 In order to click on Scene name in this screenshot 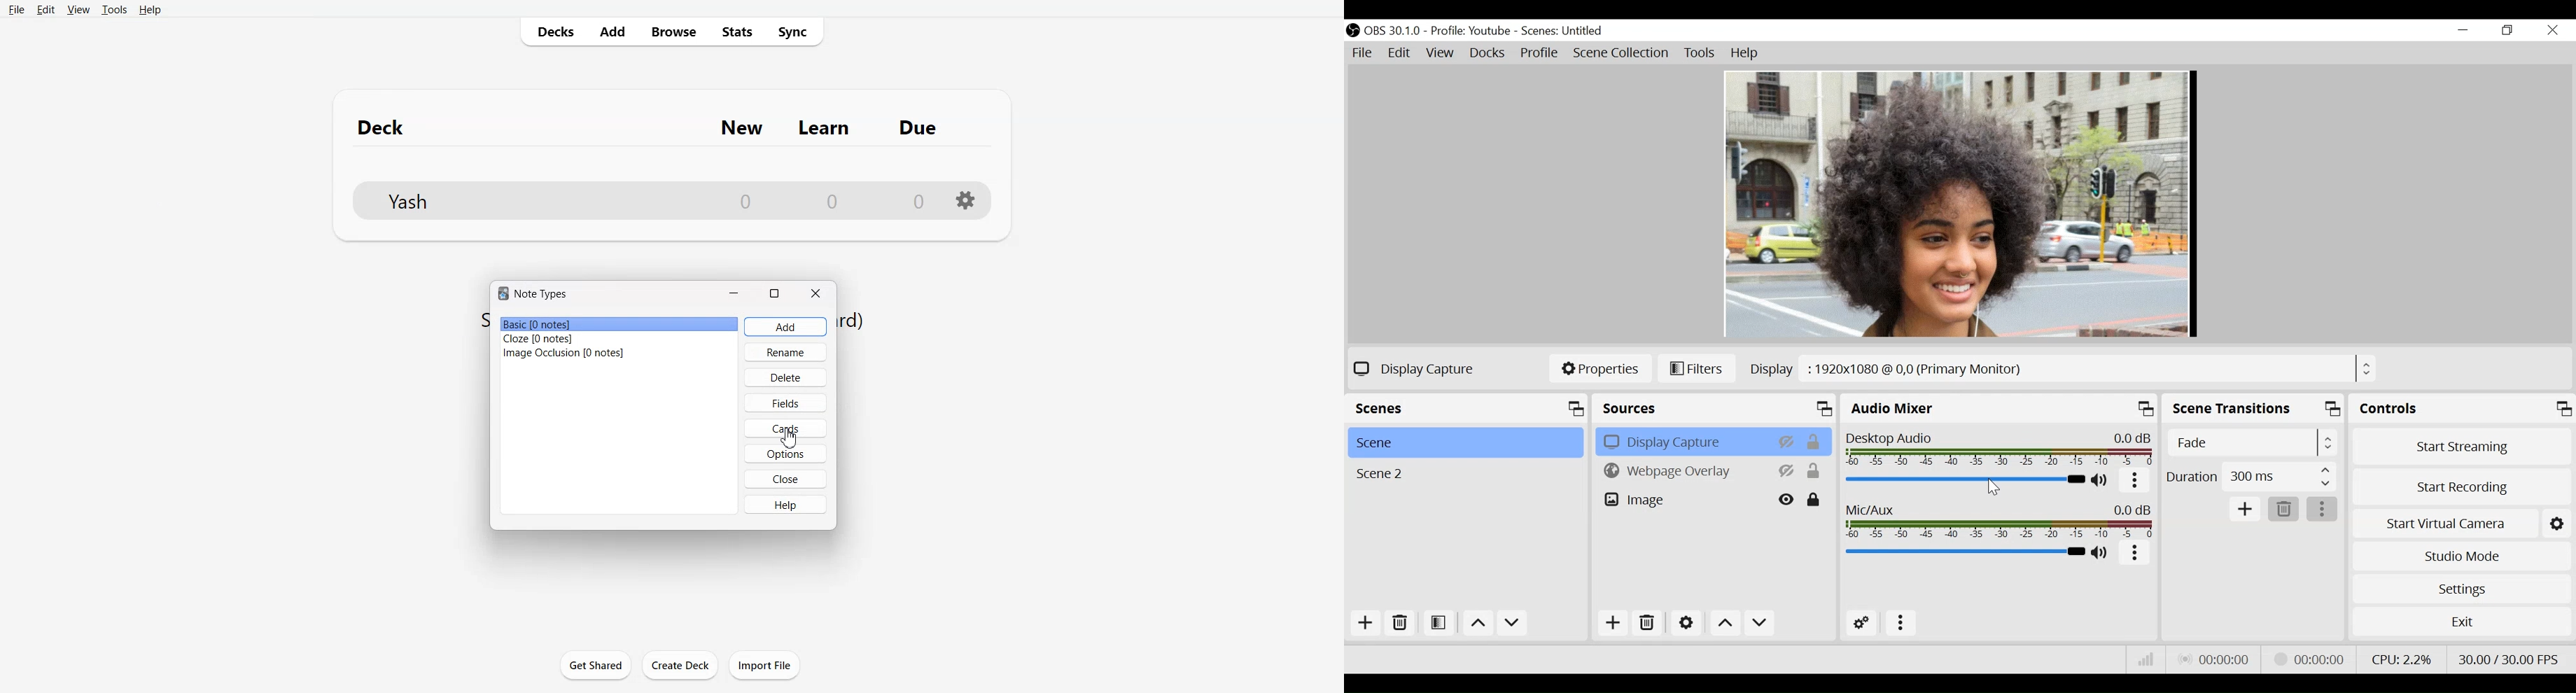, I will do `click(1566, 31)`.